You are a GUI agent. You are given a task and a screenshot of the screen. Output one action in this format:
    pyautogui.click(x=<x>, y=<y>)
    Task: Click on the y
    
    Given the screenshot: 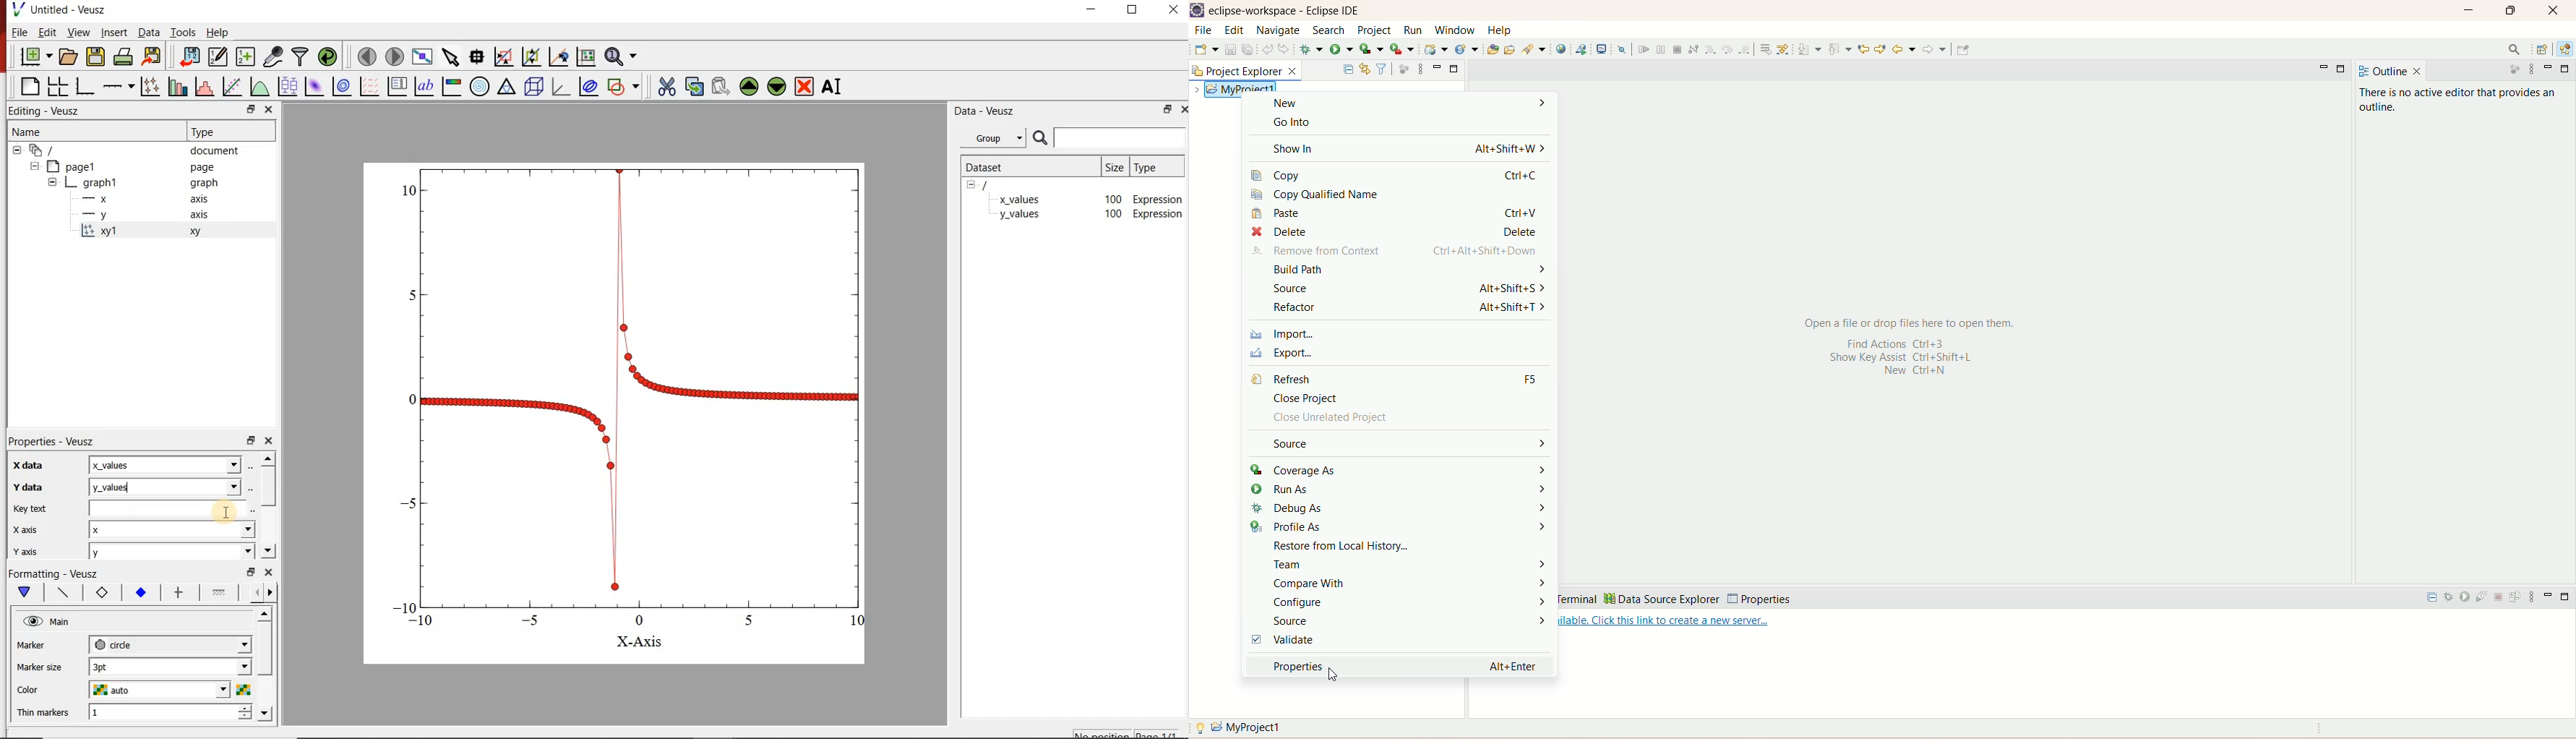 What is the action you would take?
    pyautogui.click(x=172, y=551)
    